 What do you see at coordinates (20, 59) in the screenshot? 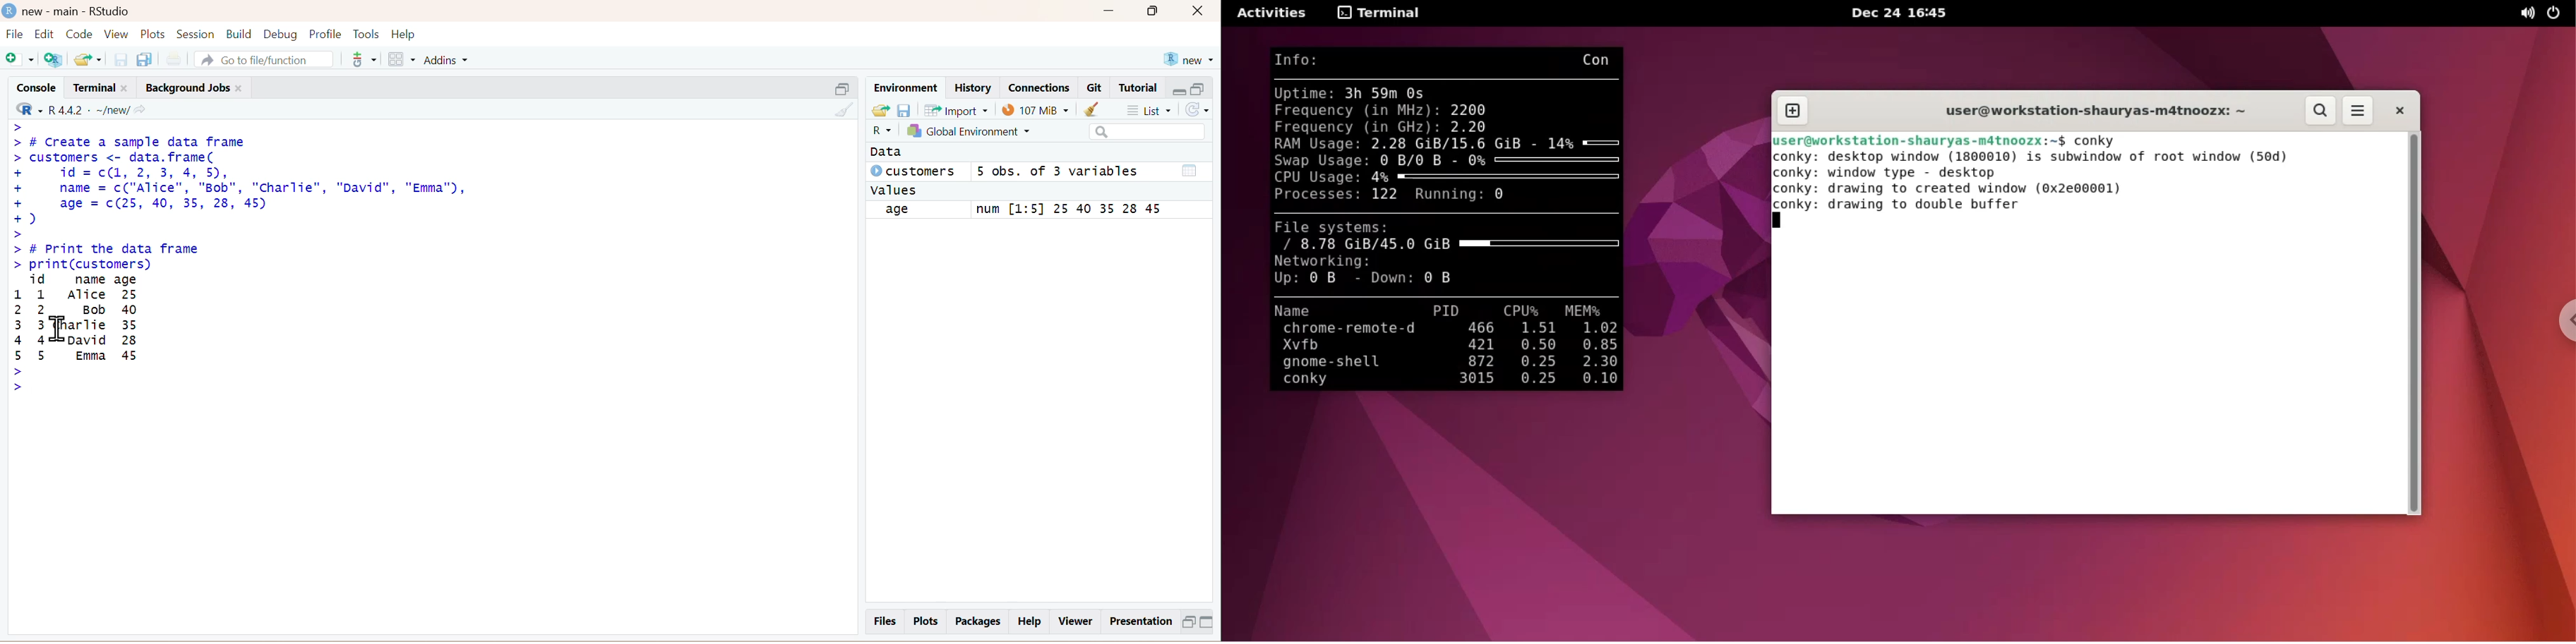
I see `New file` at bounding box center [20, 59].